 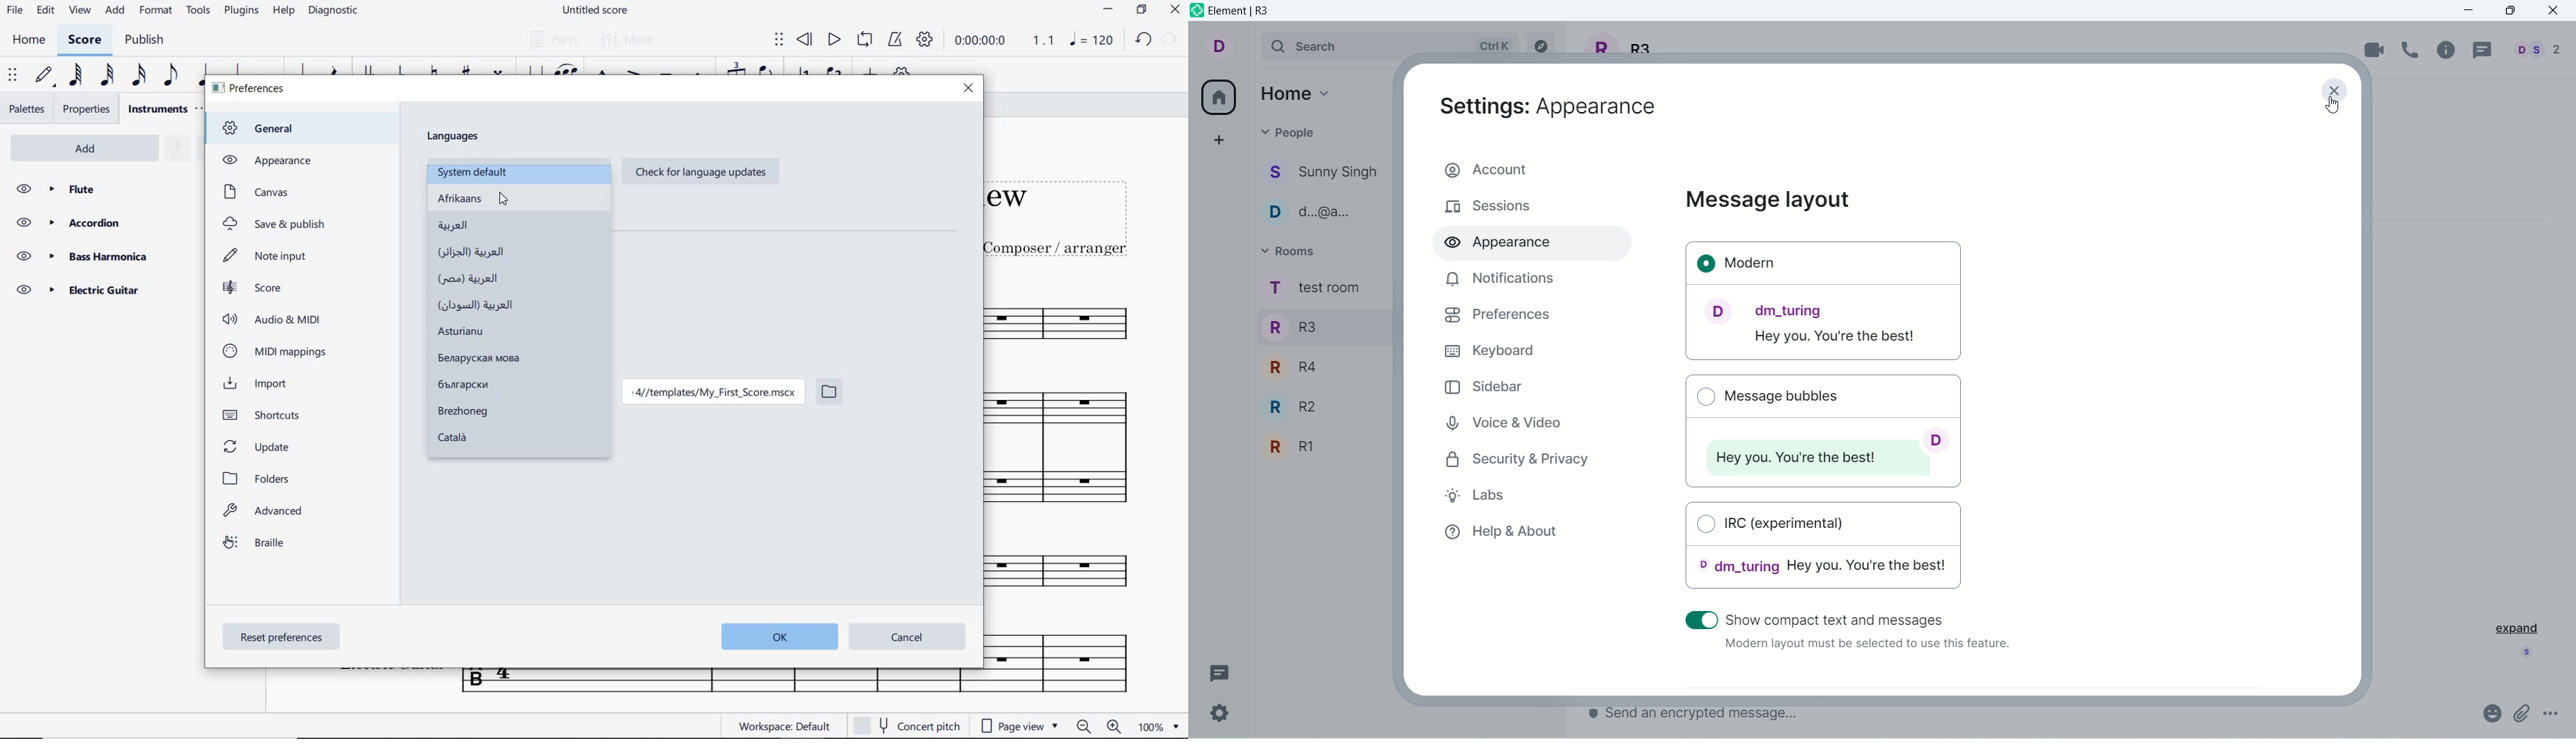 What do you see at coordinates (926, 42) in the screenshot?
I see `playback settings` at bounding box center [926, 42].